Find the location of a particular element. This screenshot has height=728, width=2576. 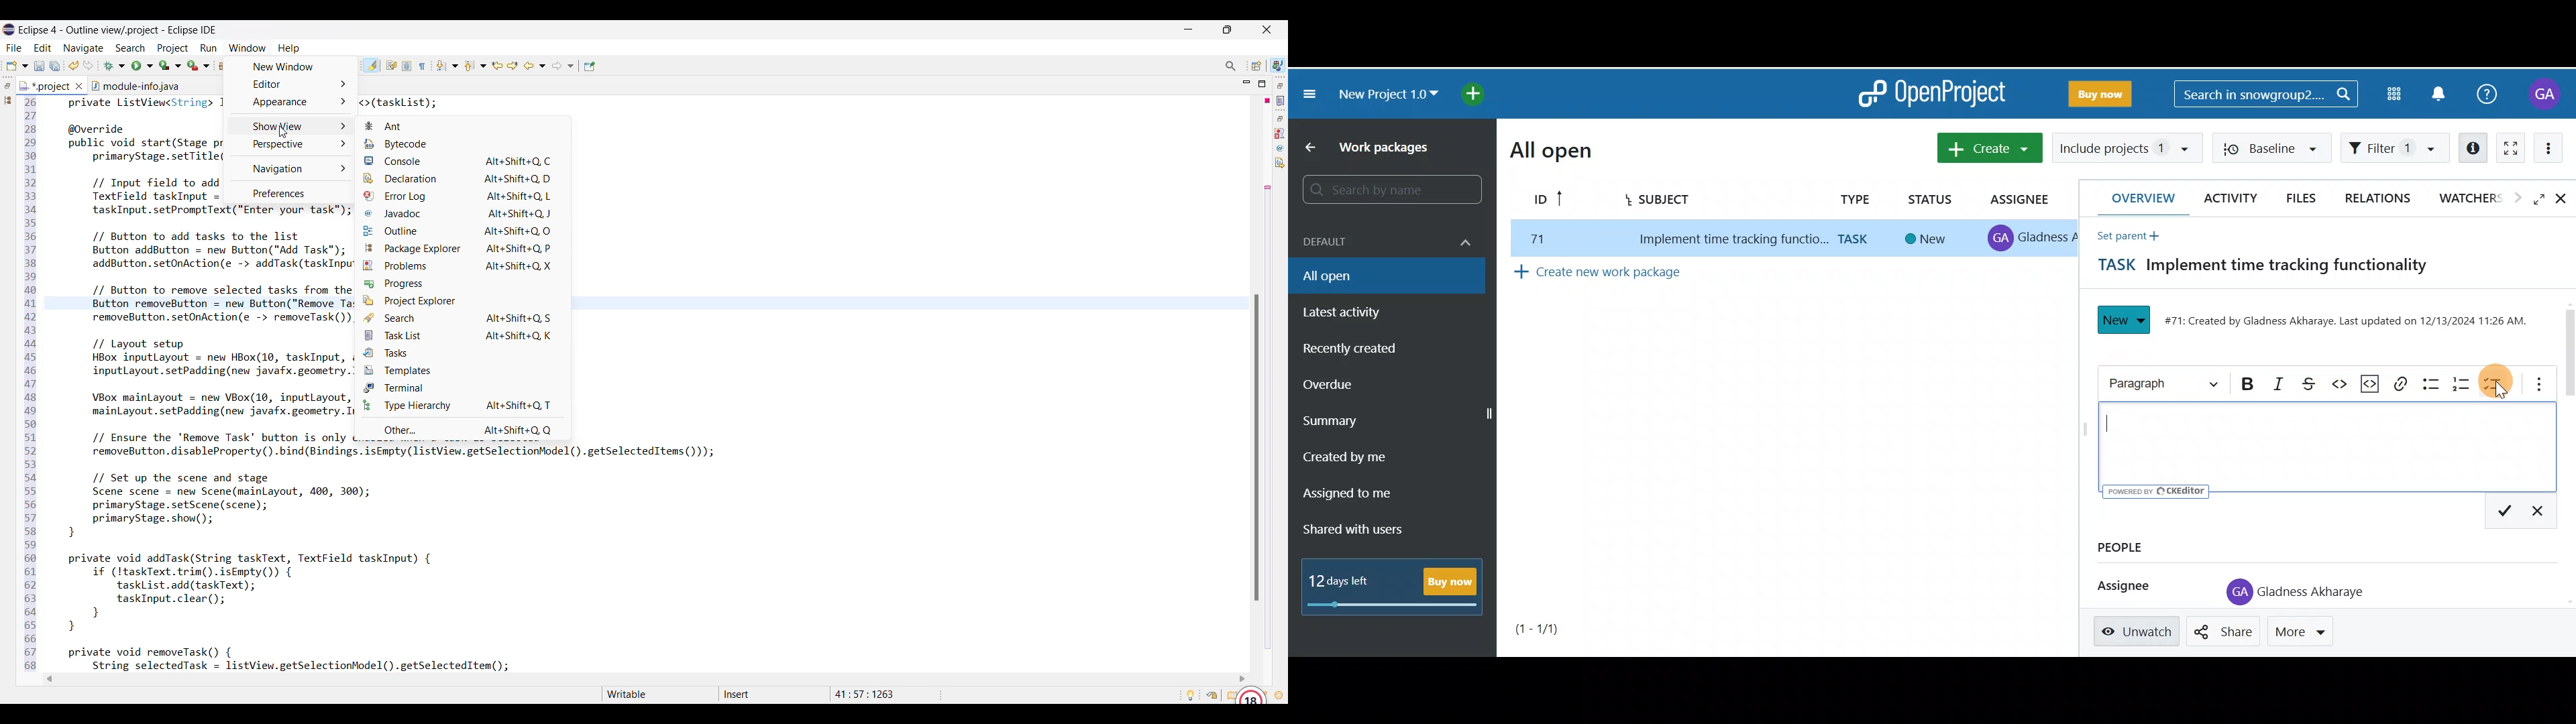

Open details view is located at coordinates (2471, 146).